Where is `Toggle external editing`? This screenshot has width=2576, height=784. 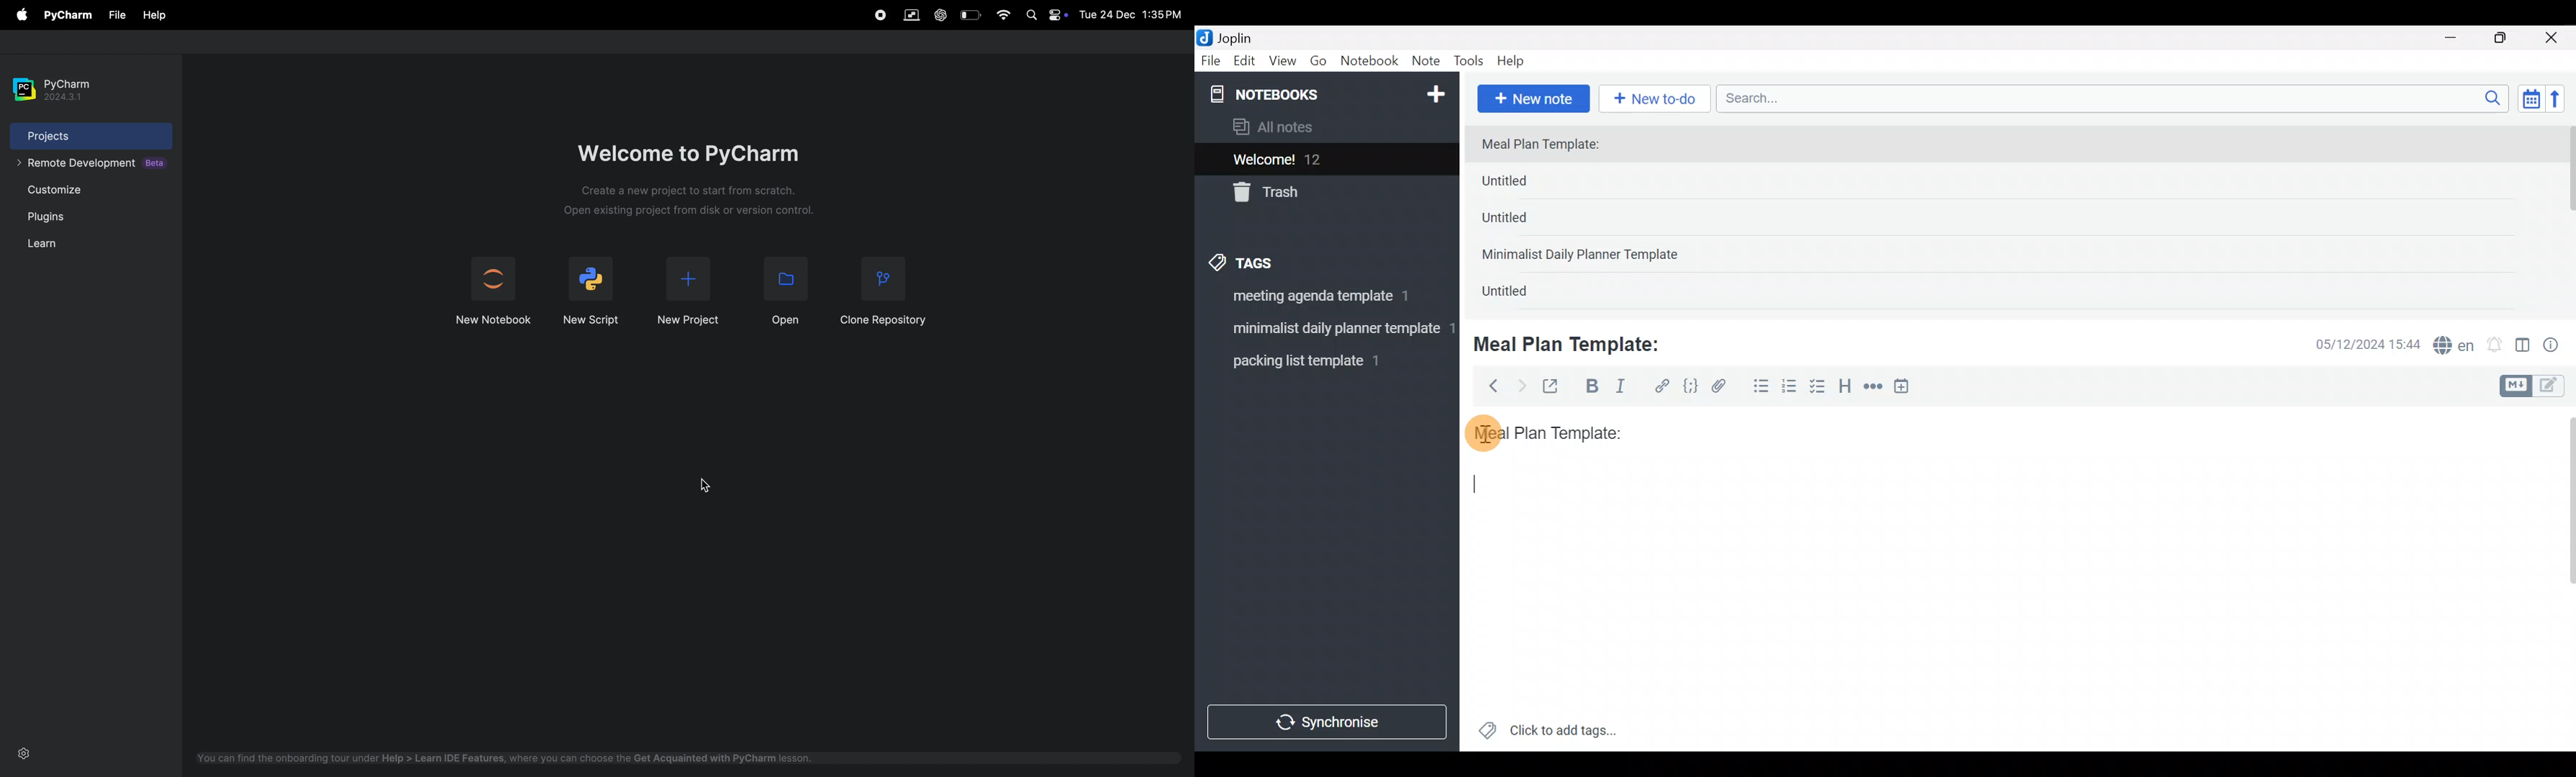
Toggle external editing is located at coordinates (1556, 387).